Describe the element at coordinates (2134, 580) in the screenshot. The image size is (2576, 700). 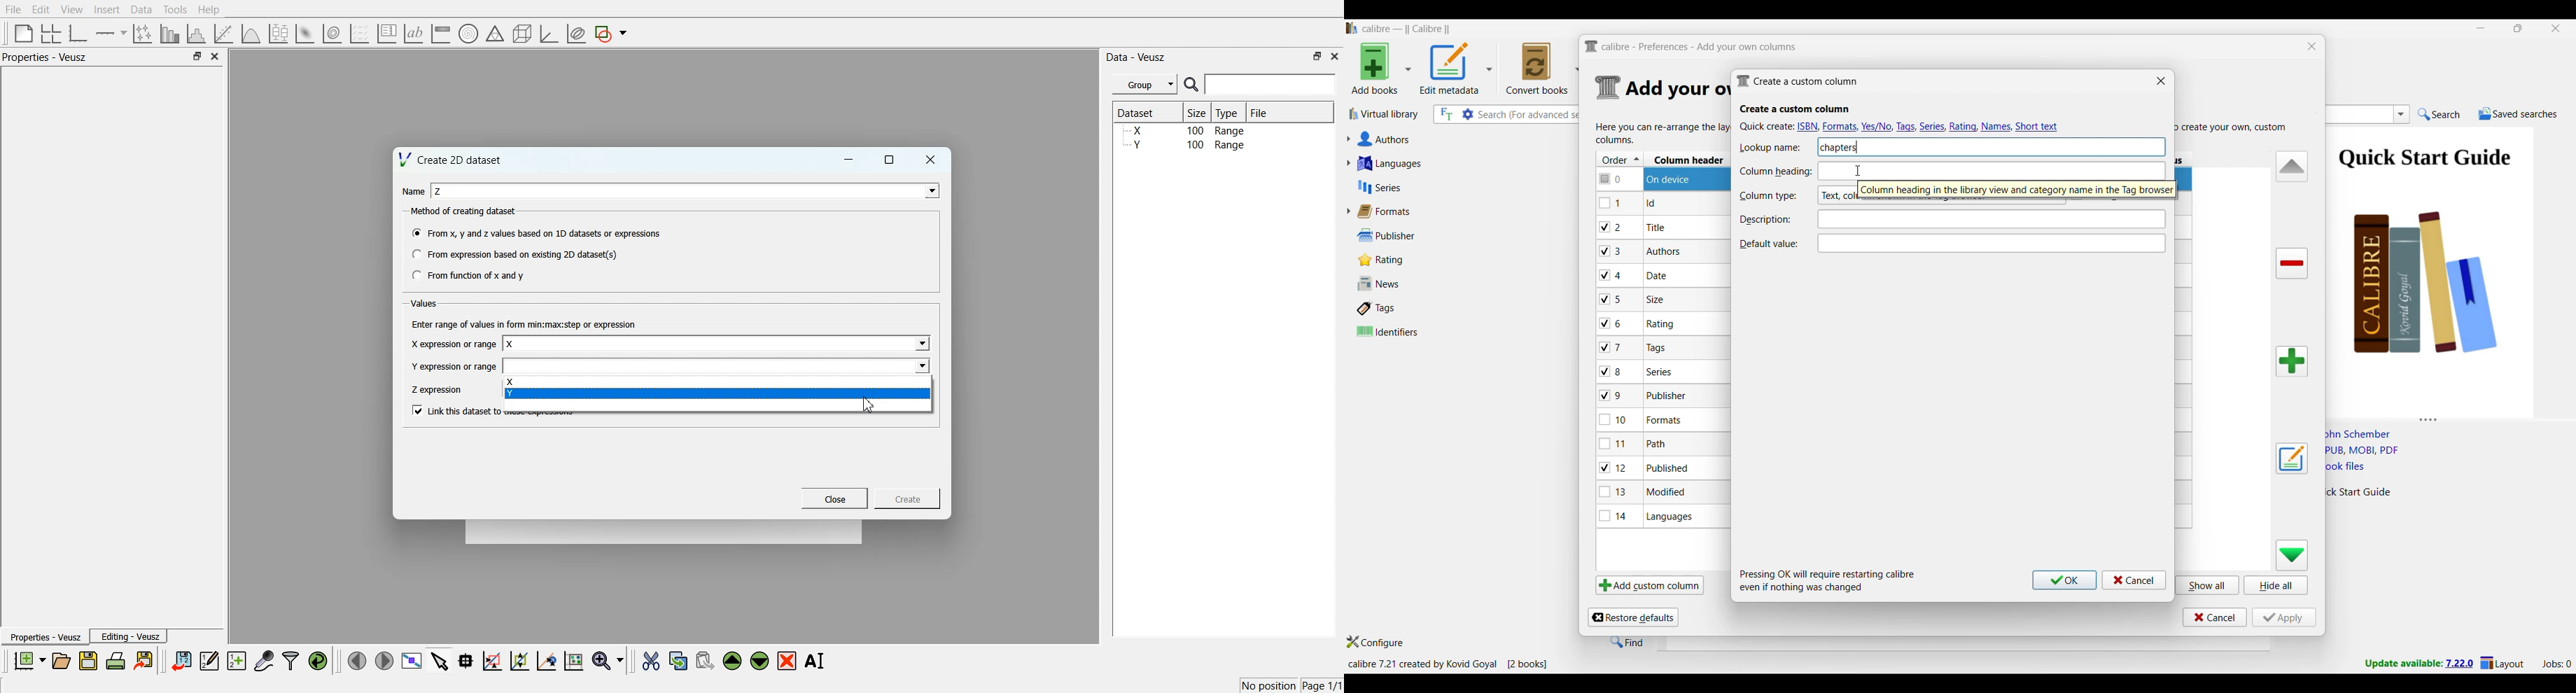
I see `Cancel` at that location.